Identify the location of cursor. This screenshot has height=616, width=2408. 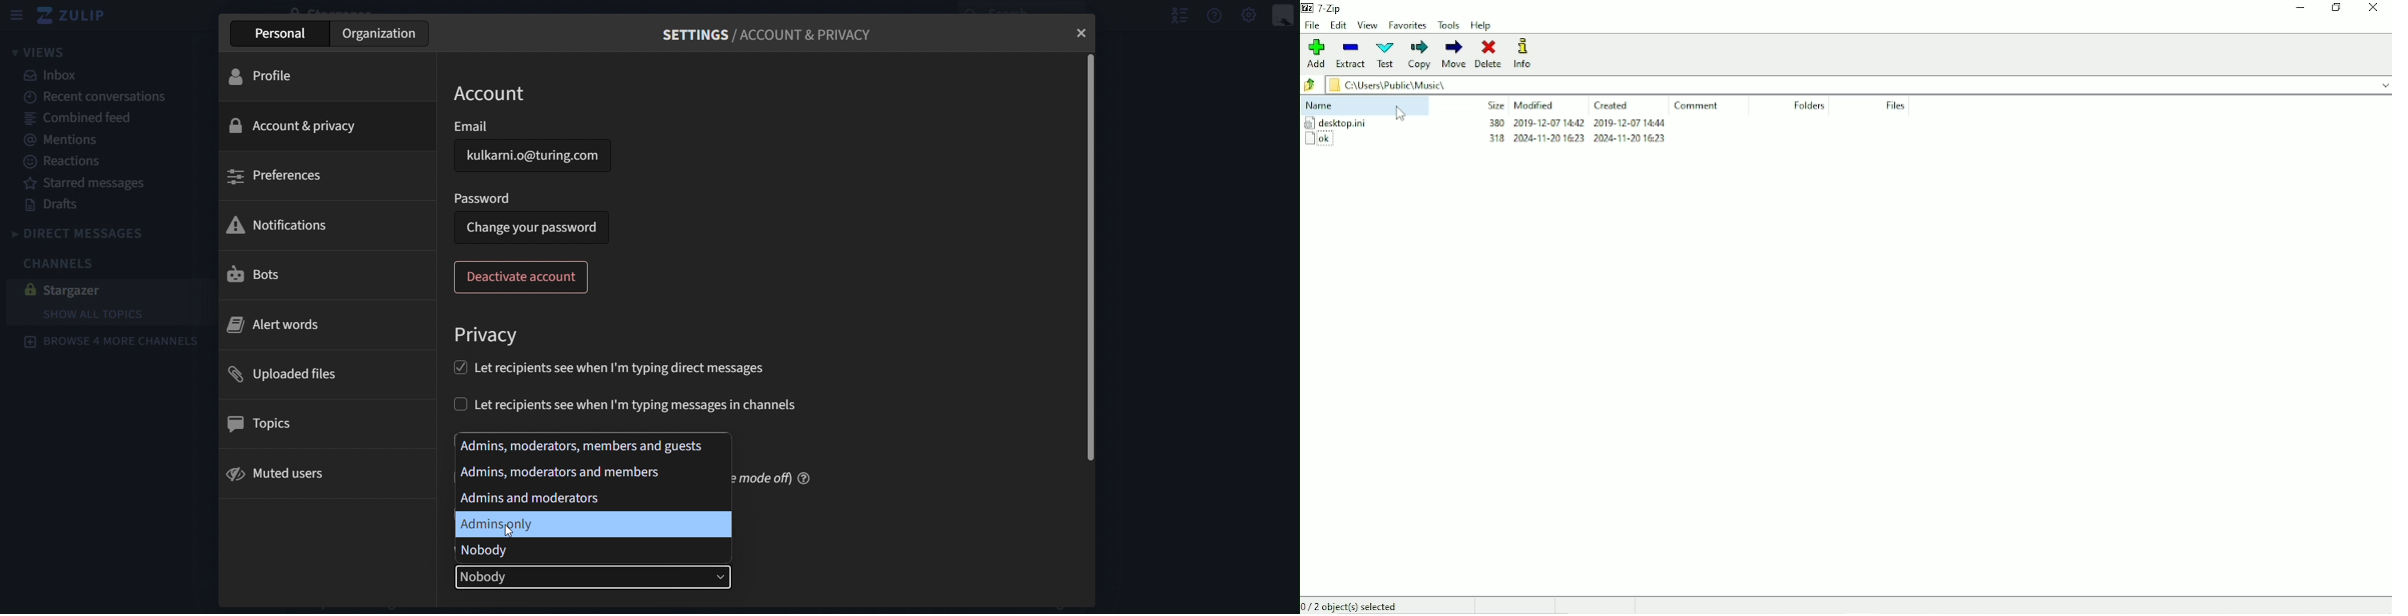
(1401, 112).